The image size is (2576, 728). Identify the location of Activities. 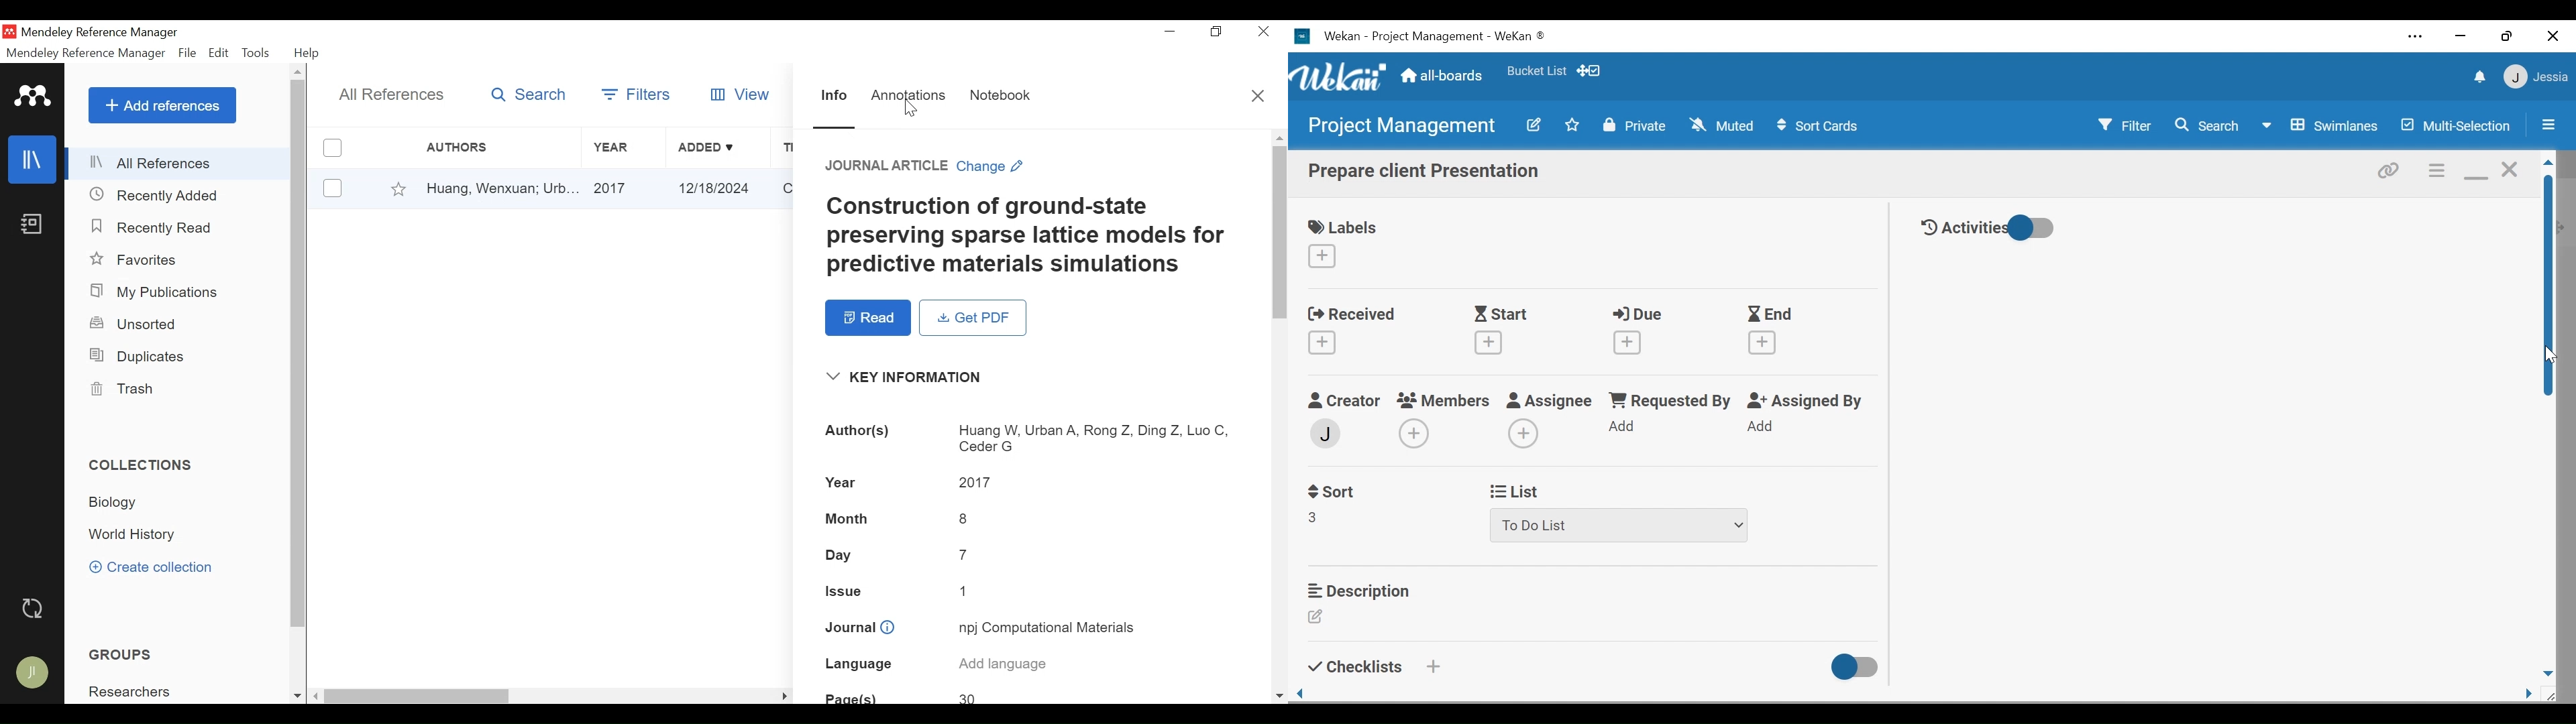
(1964, 227).